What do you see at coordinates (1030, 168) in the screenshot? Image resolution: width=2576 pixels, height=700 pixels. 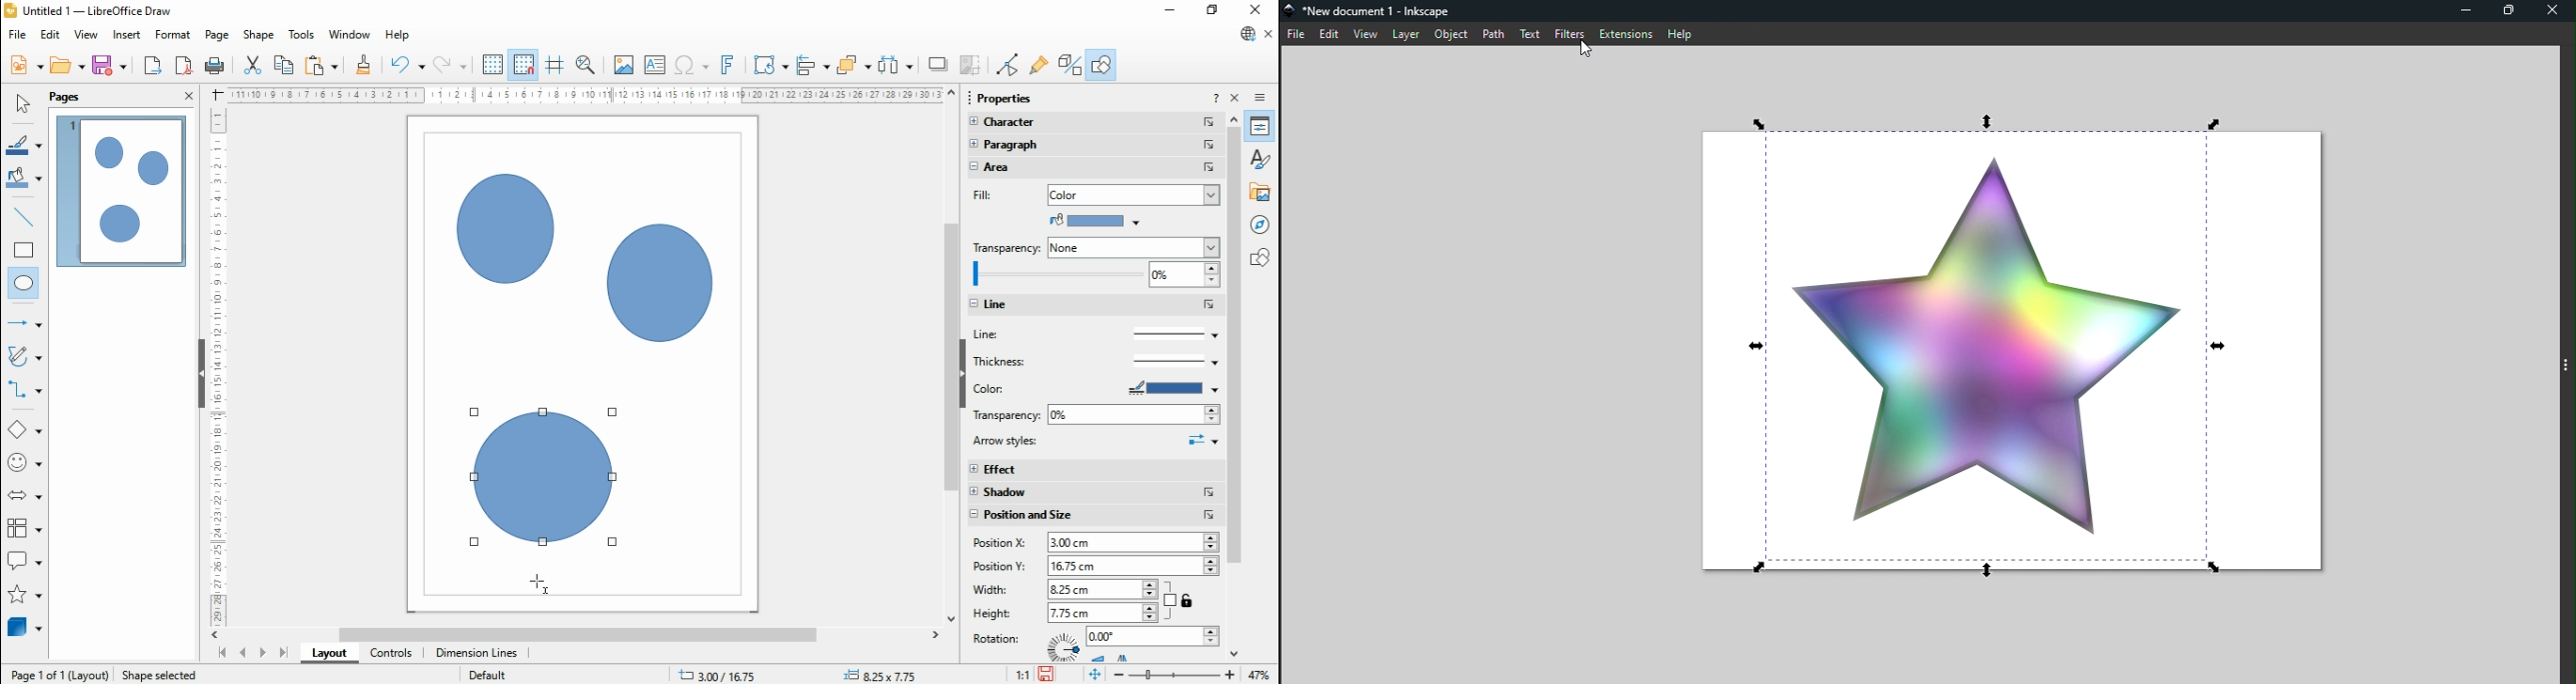 I see `area` at bounding box center [1030, 168].